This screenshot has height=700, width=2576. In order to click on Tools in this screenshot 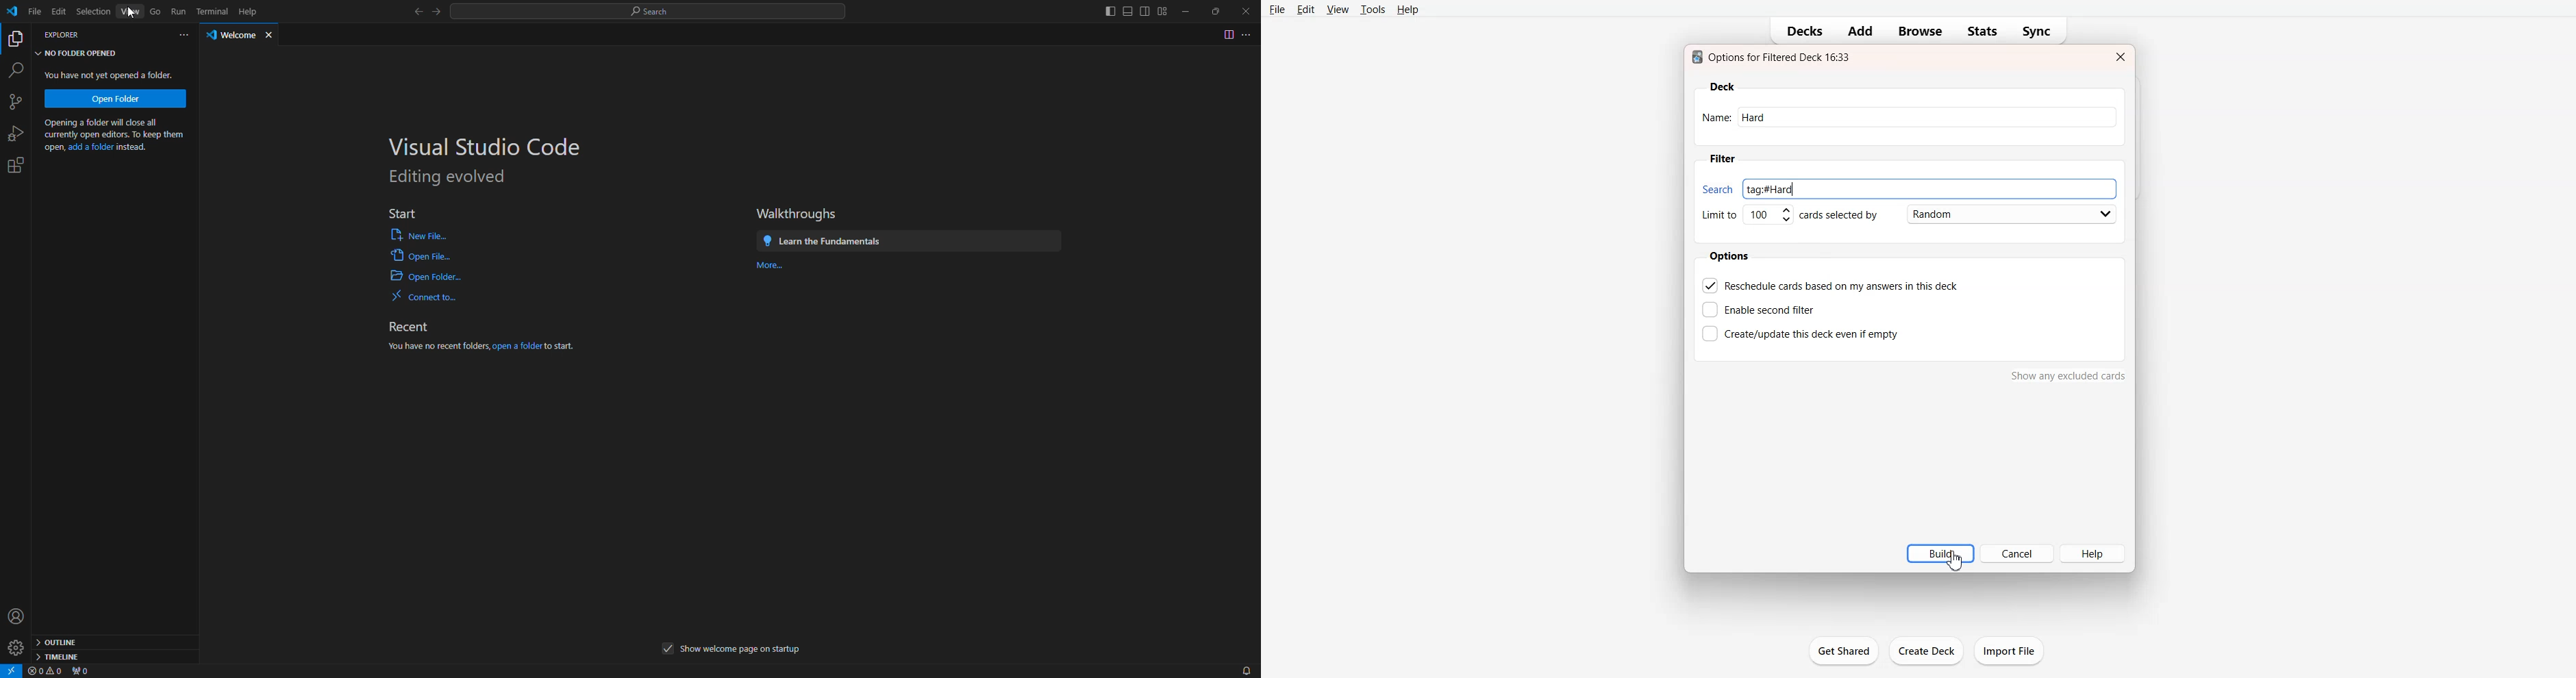, I will do `click(1373, 9)`.